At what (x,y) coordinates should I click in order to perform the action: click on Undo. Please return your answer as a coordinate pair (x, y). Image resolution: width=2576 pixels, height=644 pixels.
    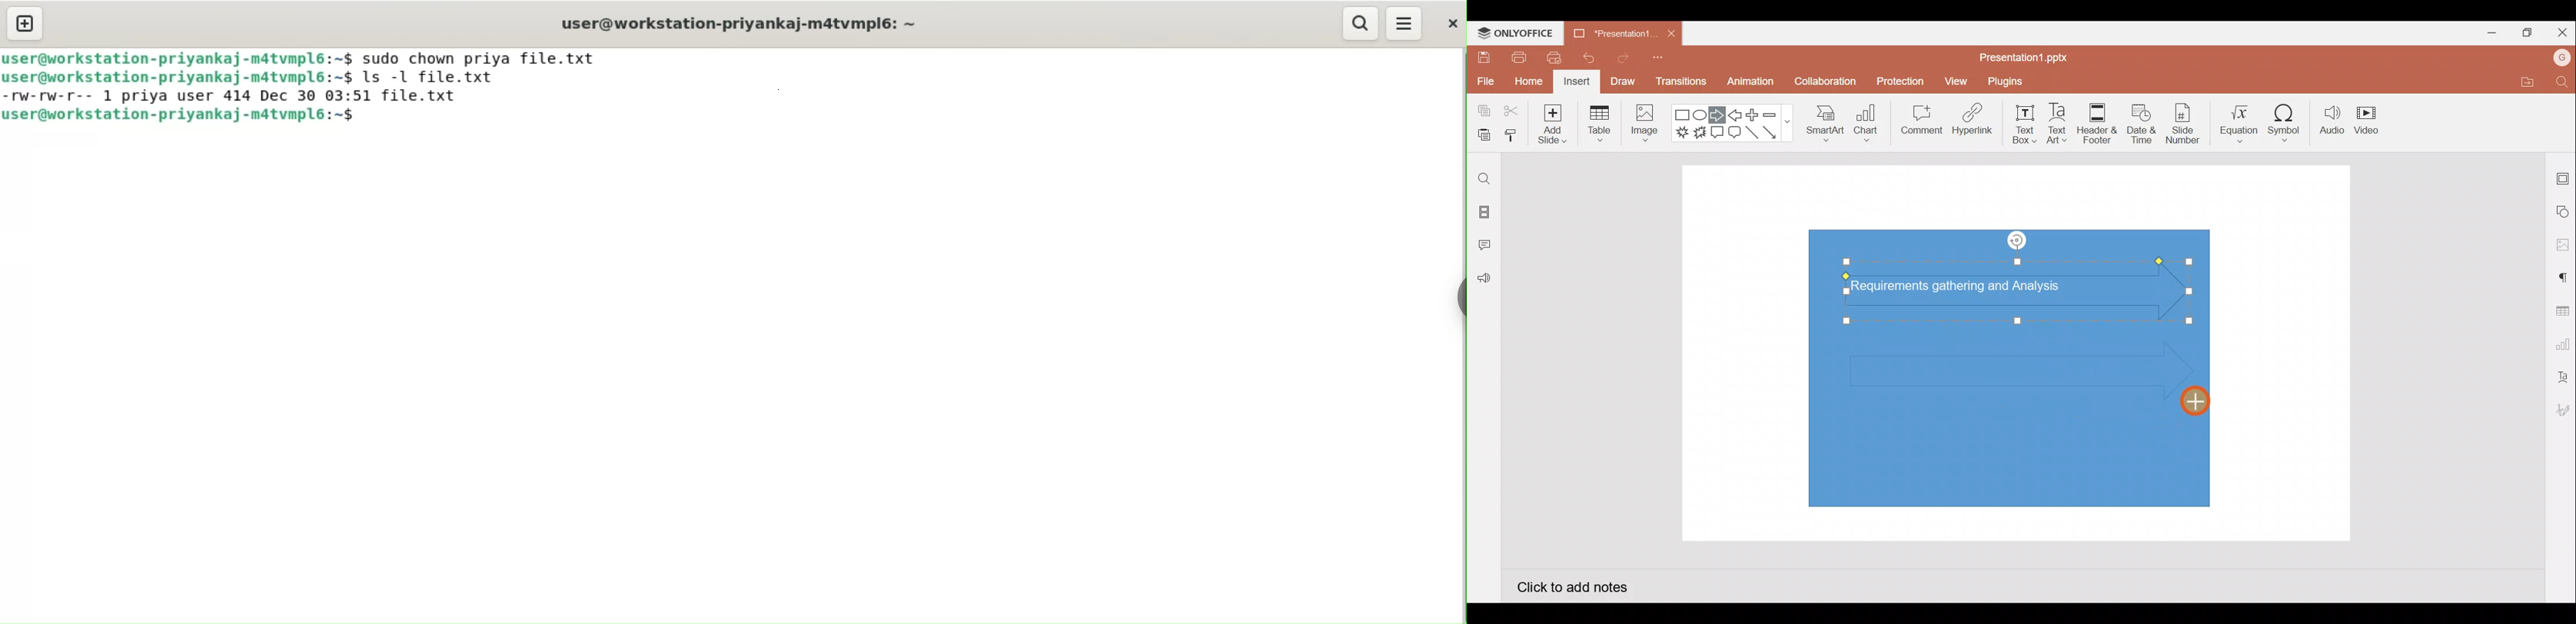
    Looking at the image, I should click on (1584, 58).